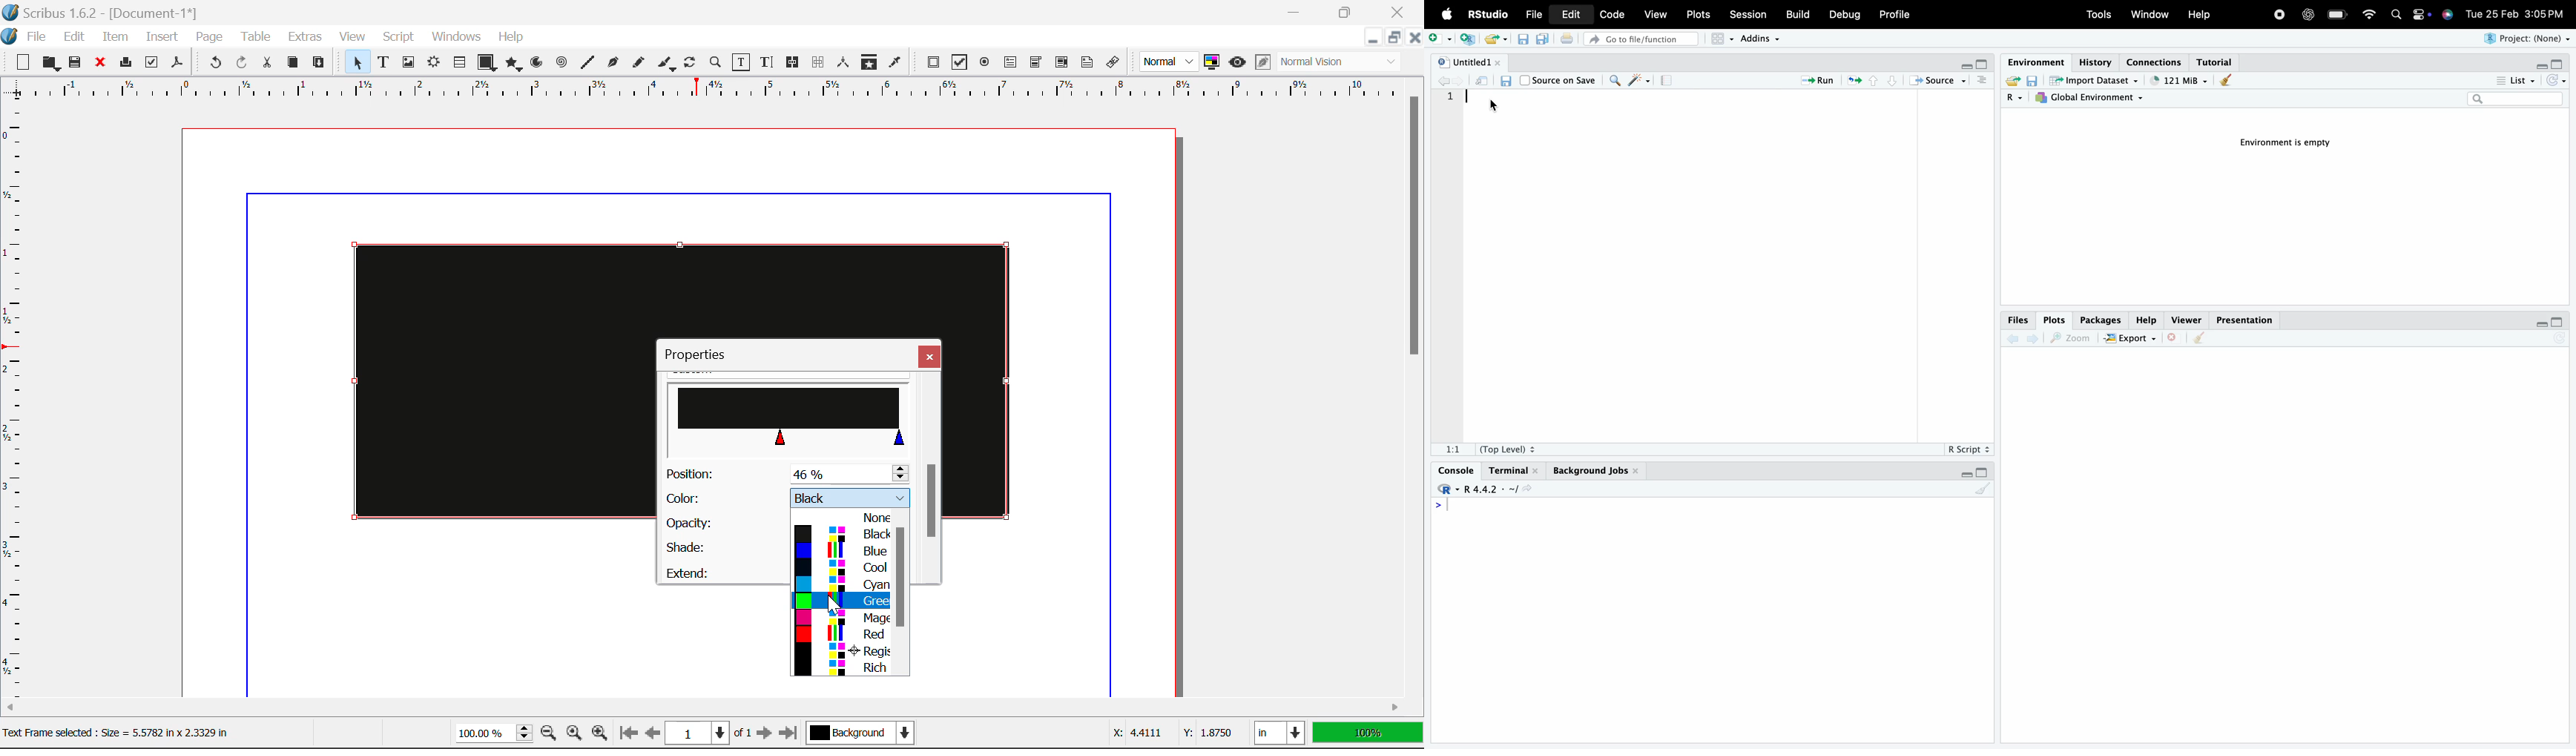 This screenshot has width=2576, height=756. Describe the element at coordinates (76, 63) in the screenshot. I see `Save` at that location.